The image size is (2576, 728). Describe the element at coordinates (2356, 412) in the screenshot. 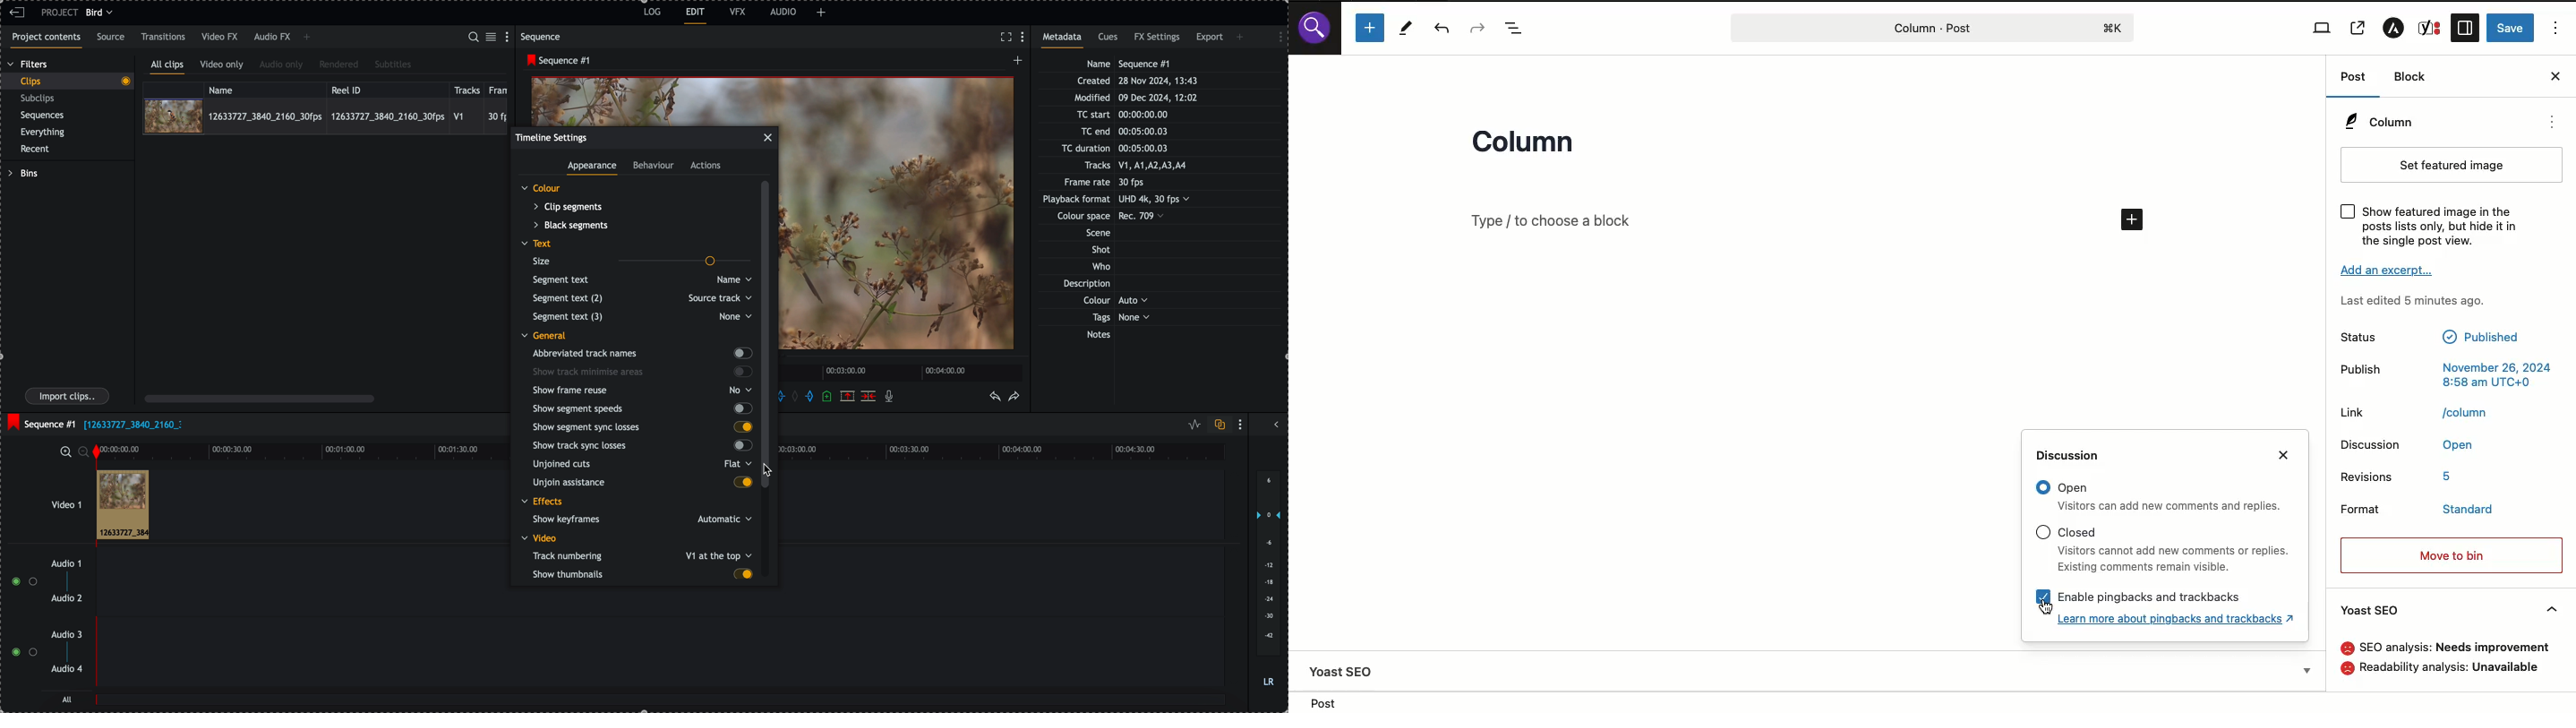

I see `Link` at that location.